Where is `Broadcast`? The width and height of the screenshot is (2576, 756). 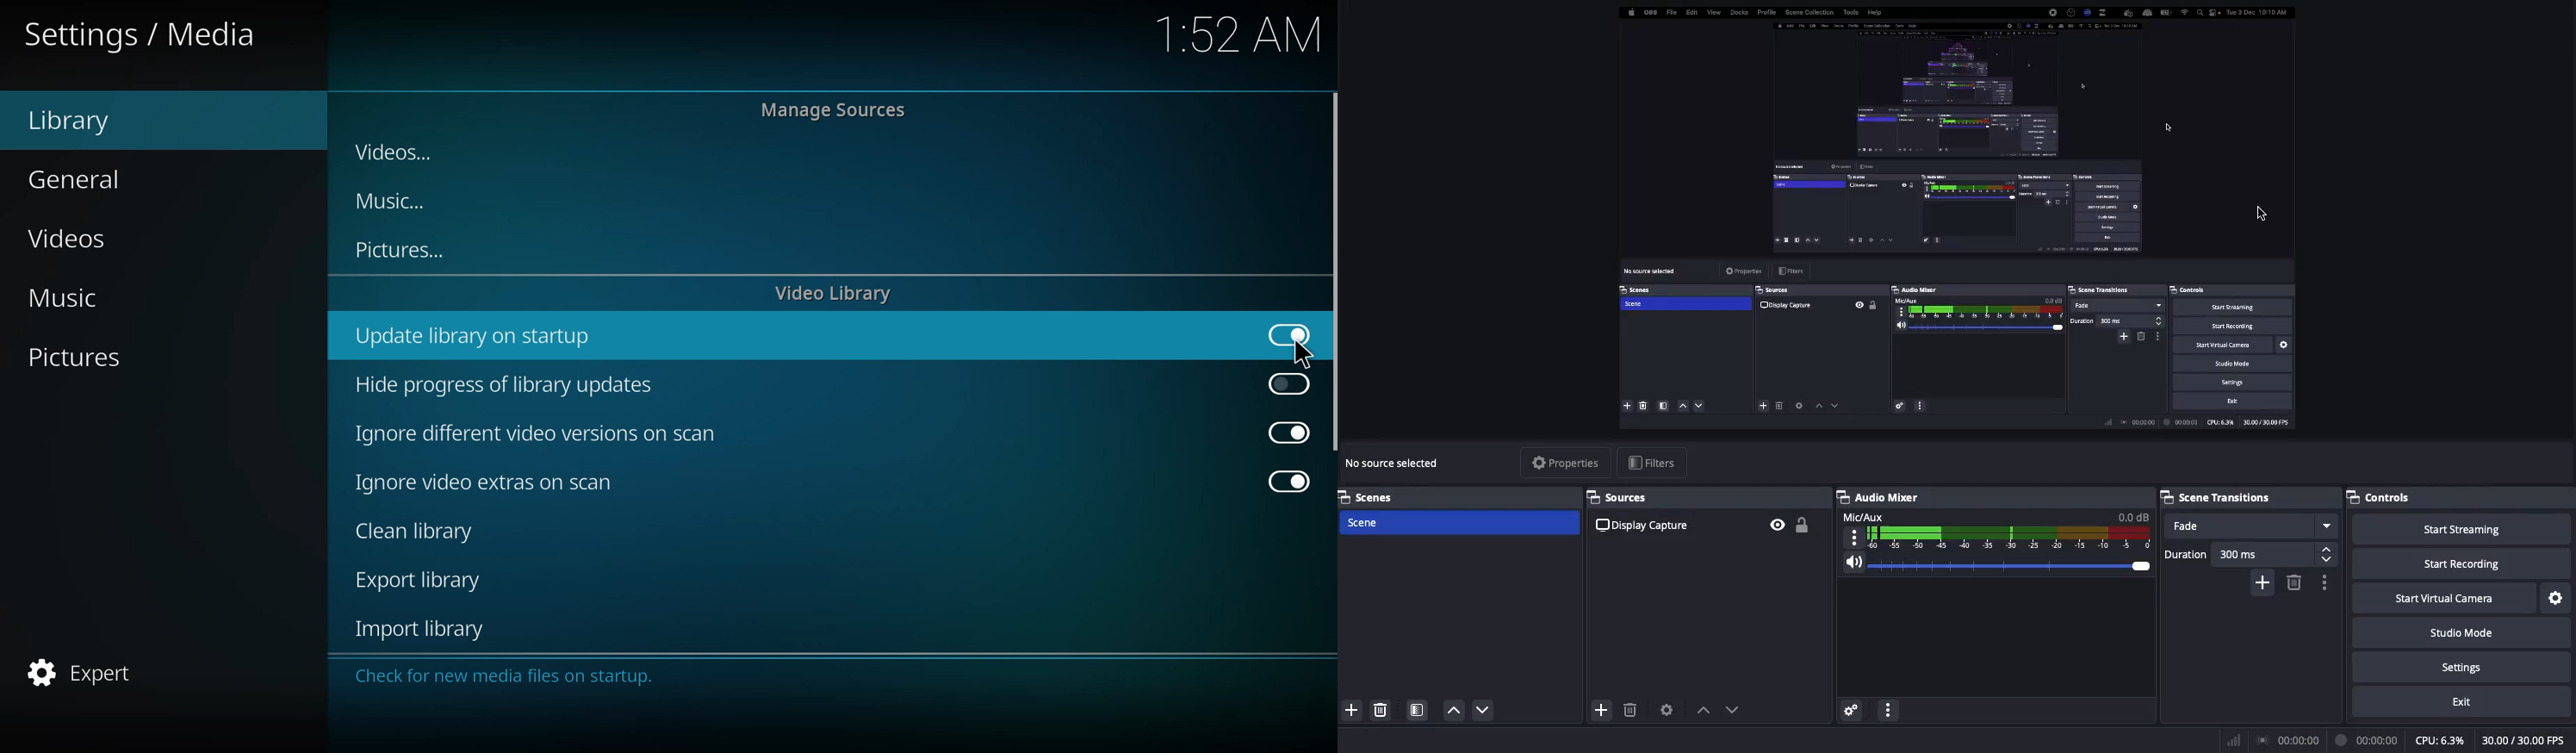
Broadcast is located at coordinates (2291, 741).